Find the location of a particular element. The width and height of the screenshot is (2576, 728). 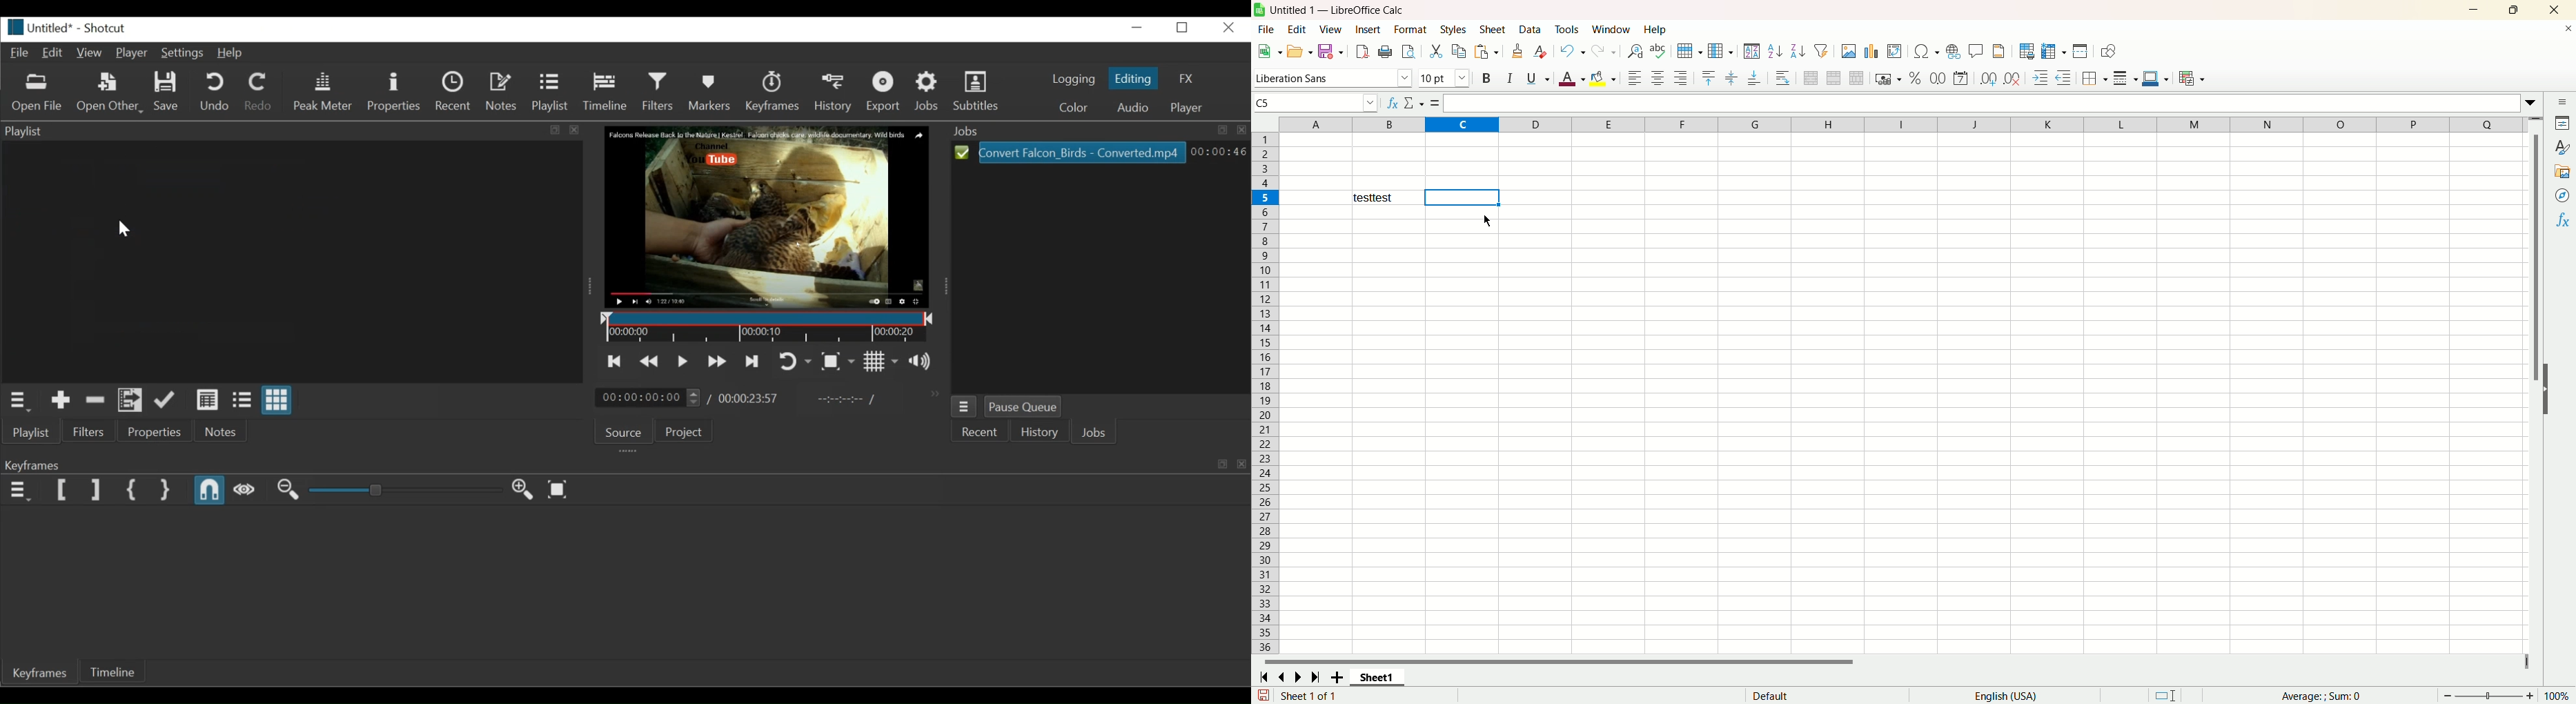

draw function is located at coordinates (2106, 51).